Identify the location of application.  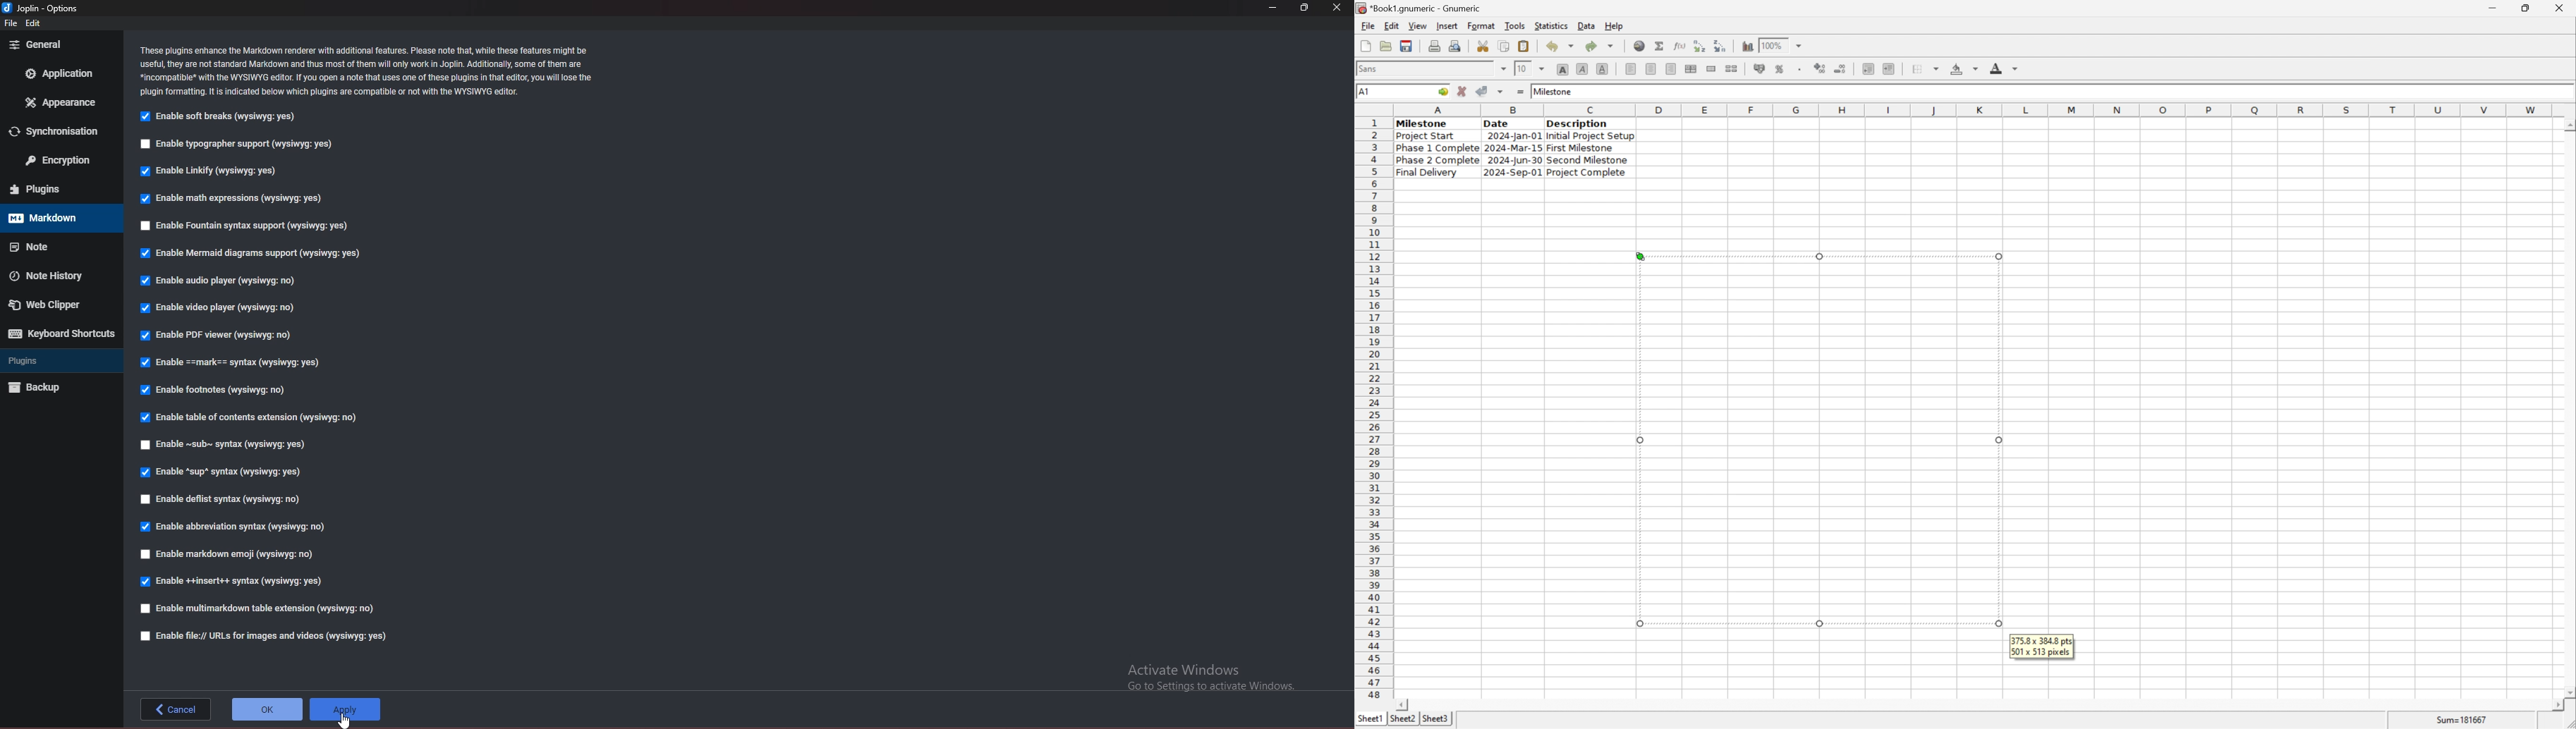
(61, 73).